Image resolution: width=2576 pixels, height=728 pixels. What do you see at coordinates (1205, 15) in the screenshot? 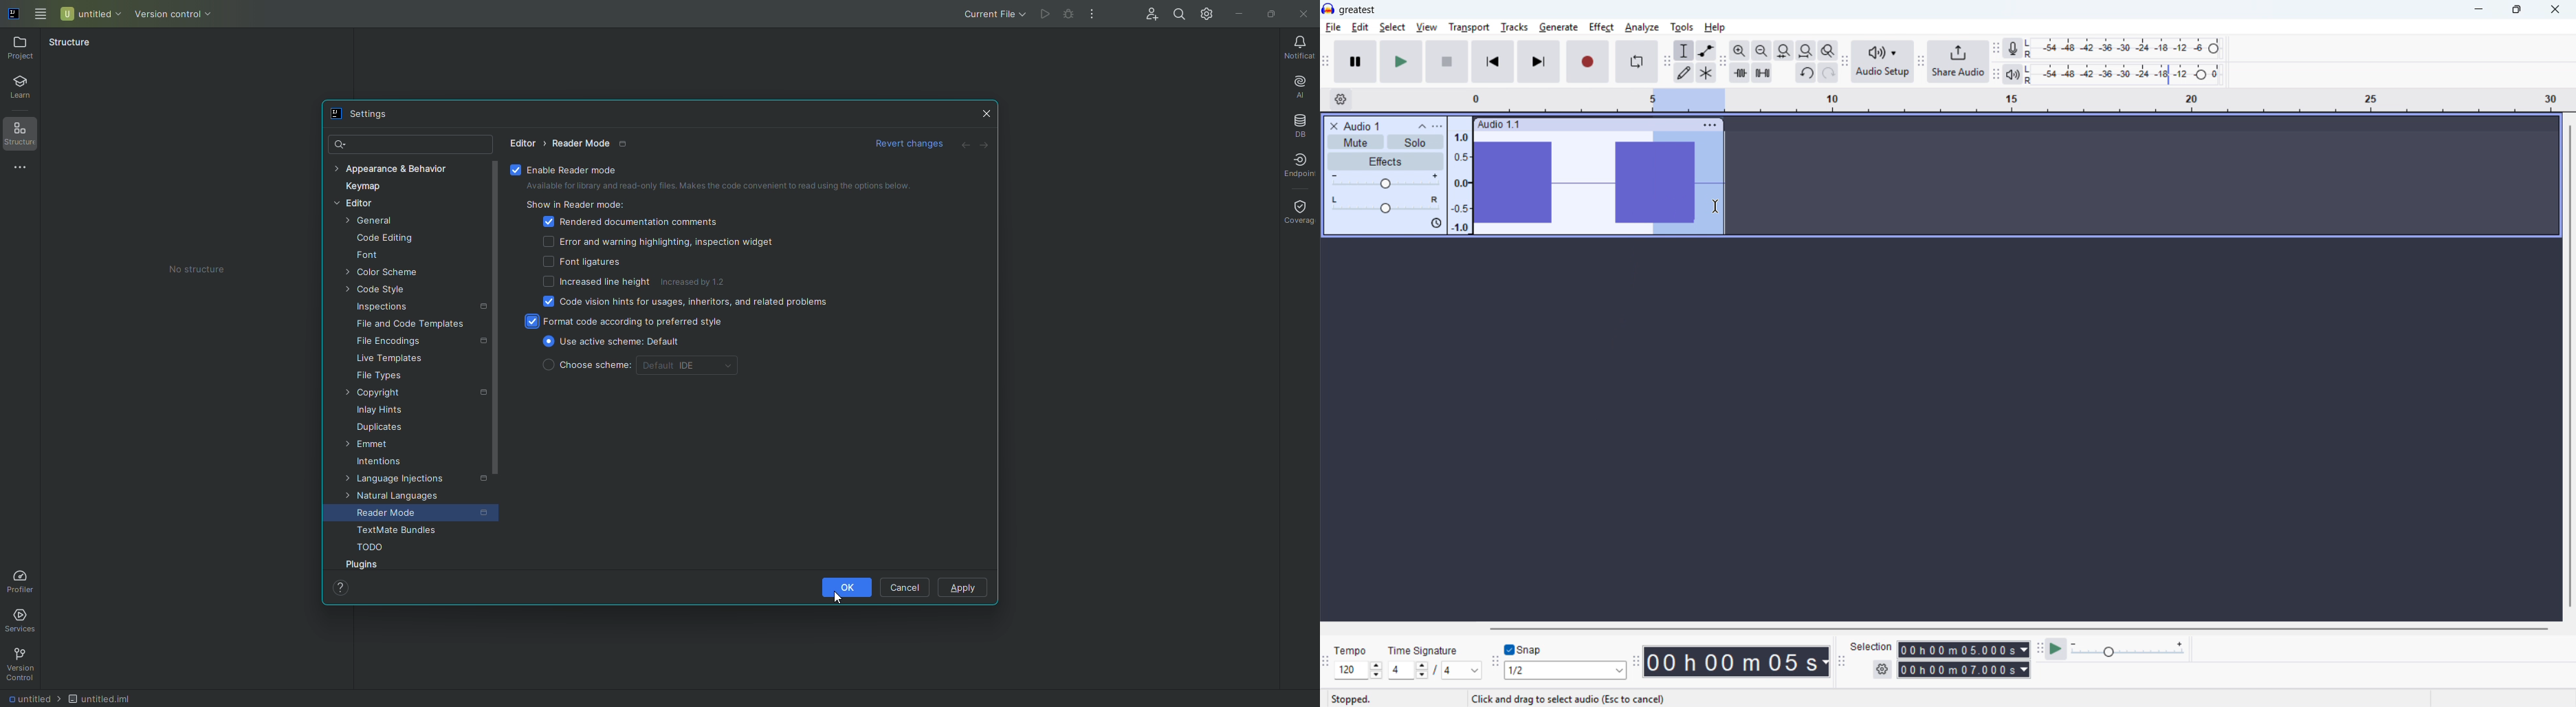
I see `Updates and Settings` at bounding box center [1205, 15].